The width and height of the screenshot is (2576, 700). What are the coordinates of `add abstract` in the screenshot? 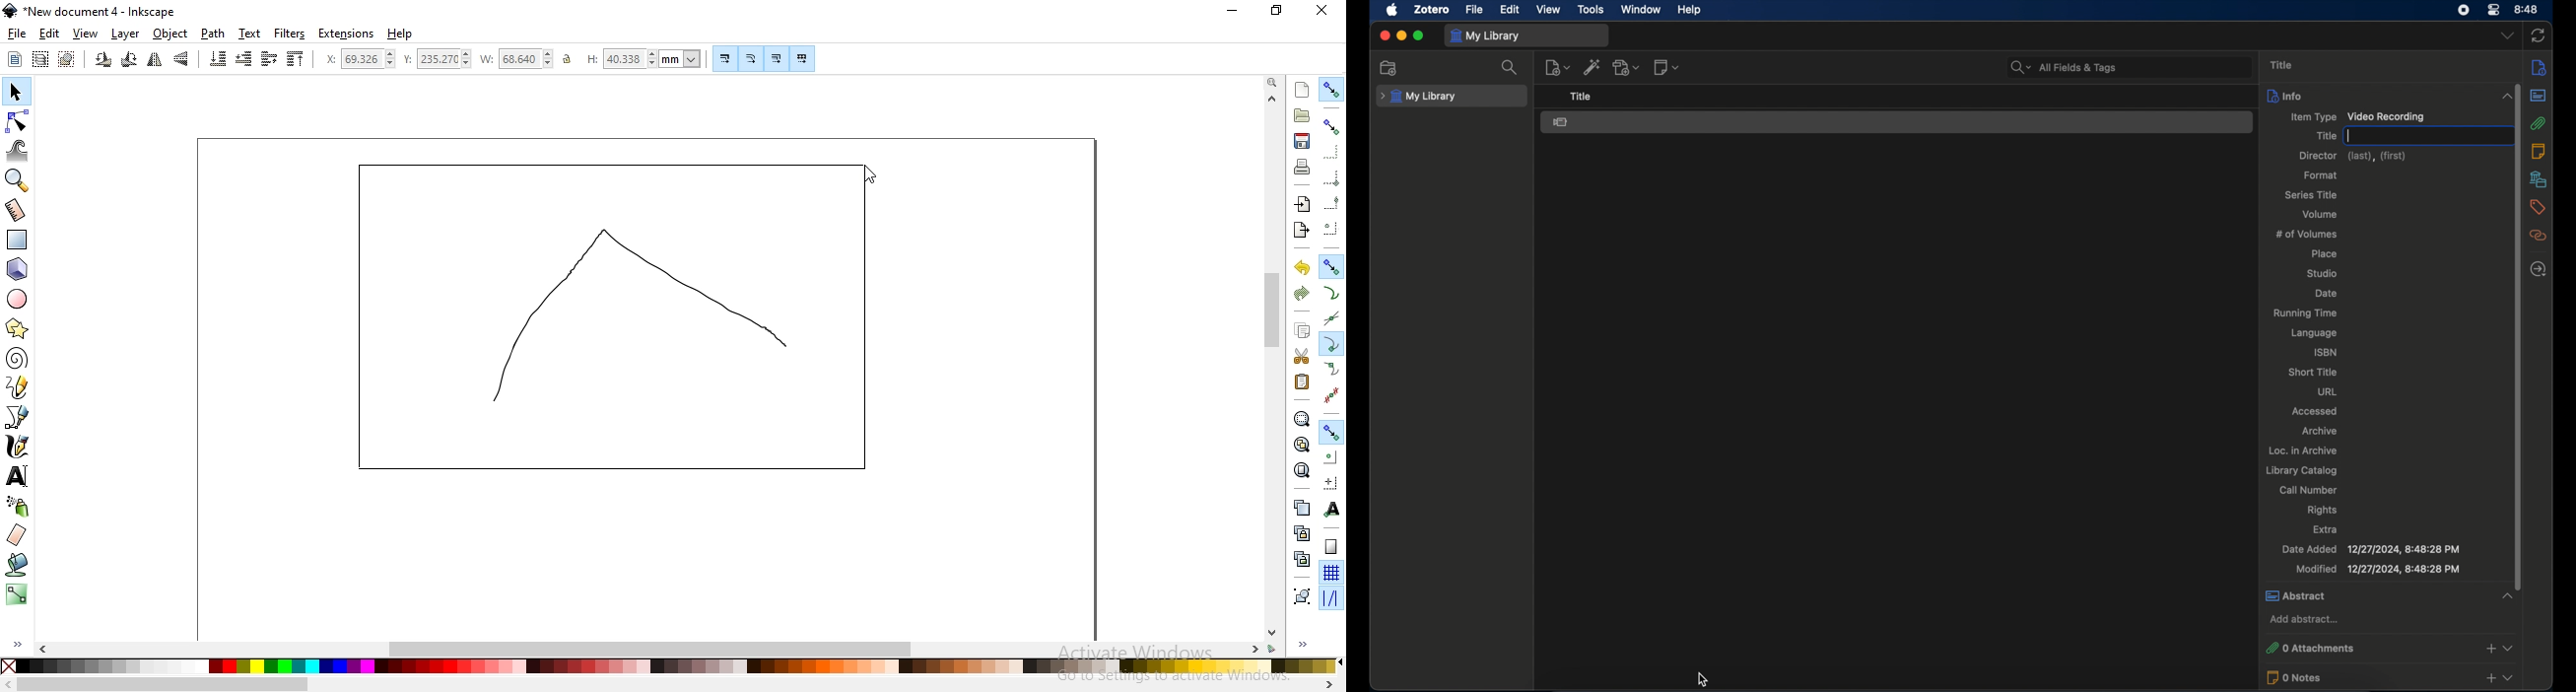 It's located at (2304, 619).